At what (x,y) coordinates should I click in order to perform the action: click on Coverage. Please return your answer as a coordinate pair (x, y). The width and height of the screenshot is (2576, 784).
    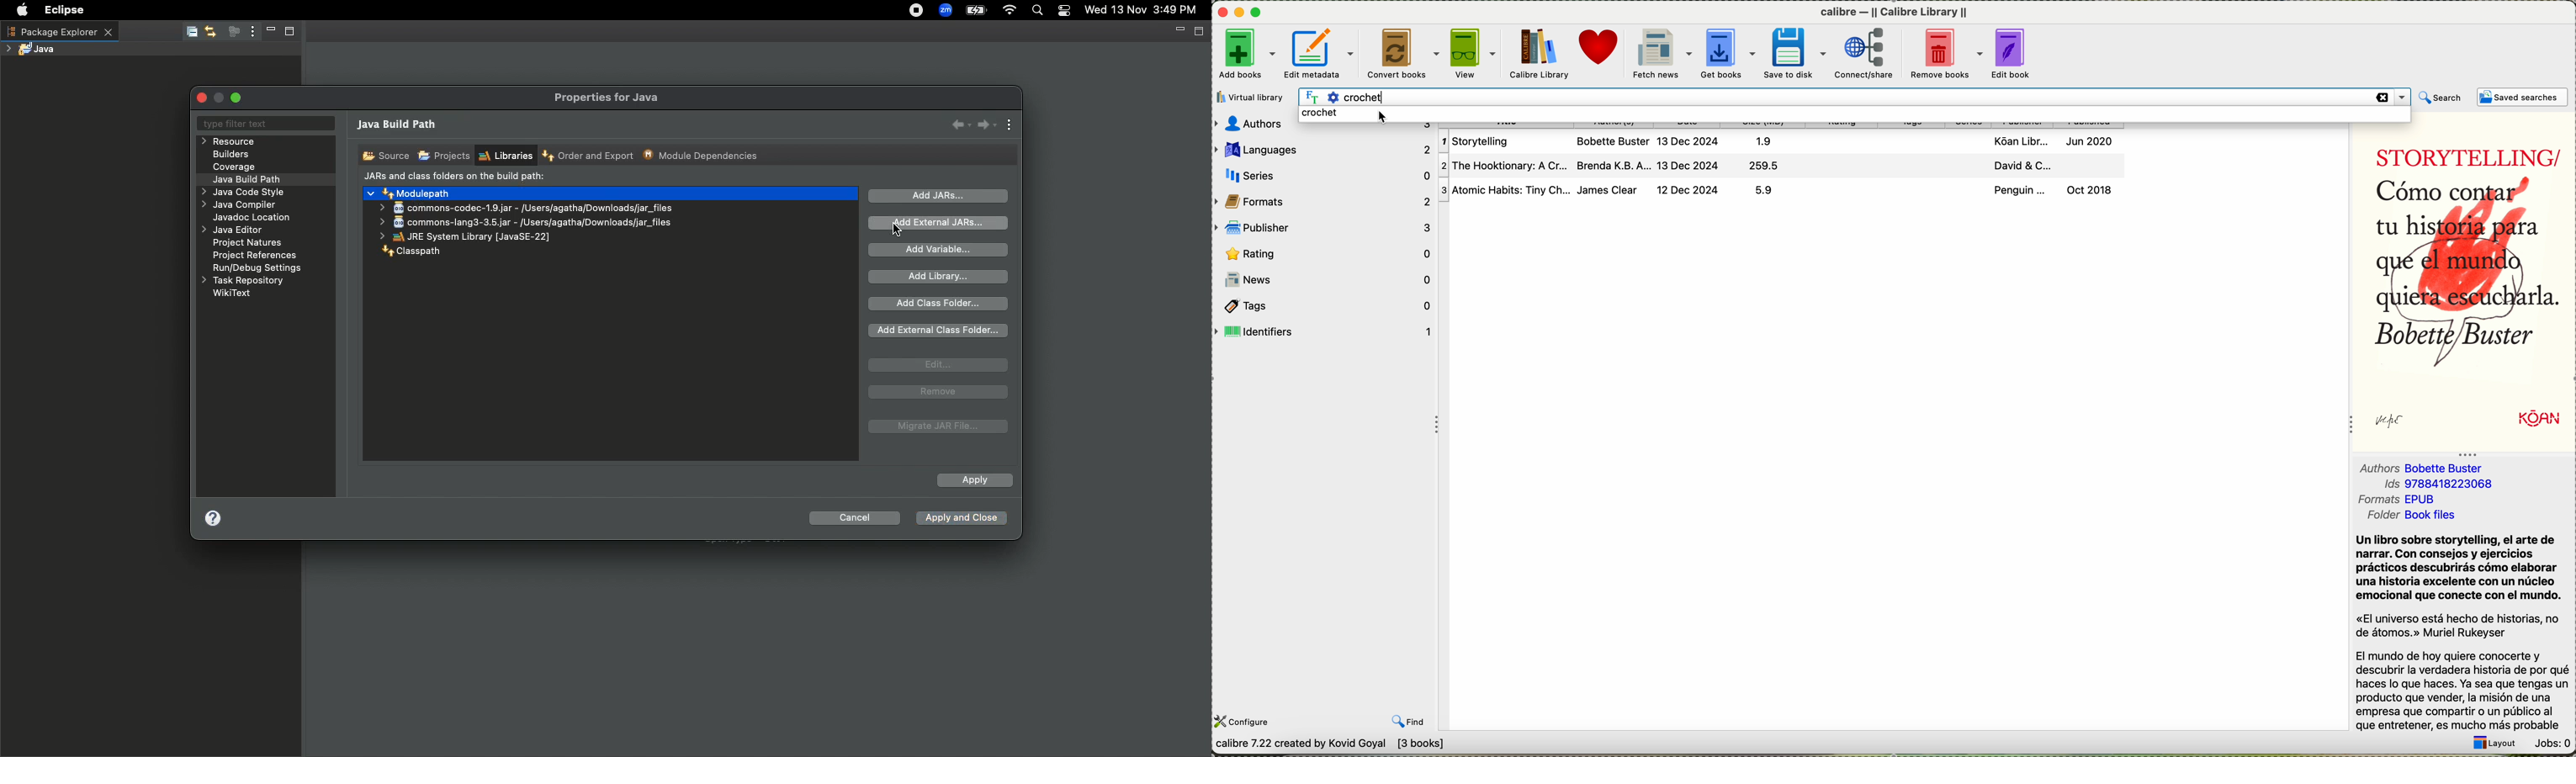
    Looking at the image, I should click on (235, 167).